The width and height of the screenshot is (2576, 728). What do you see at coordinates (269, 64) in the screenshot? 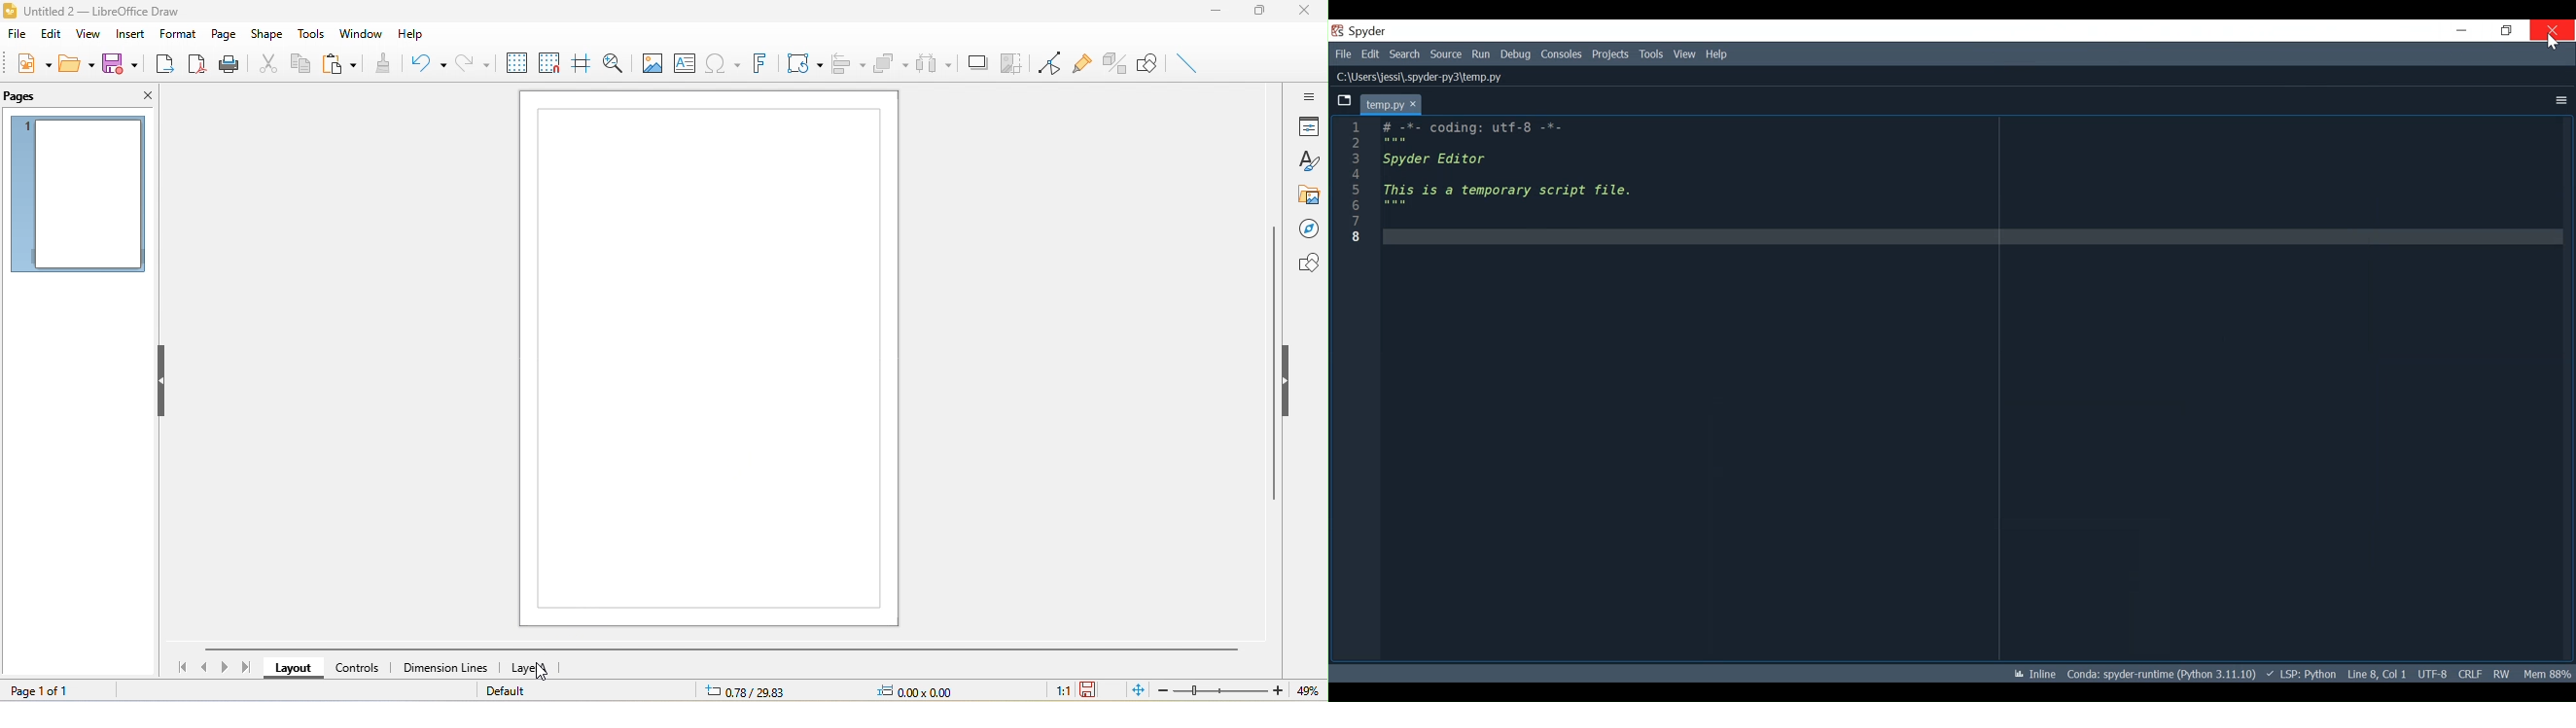
I see `cut` at bounding box center [269, 64].